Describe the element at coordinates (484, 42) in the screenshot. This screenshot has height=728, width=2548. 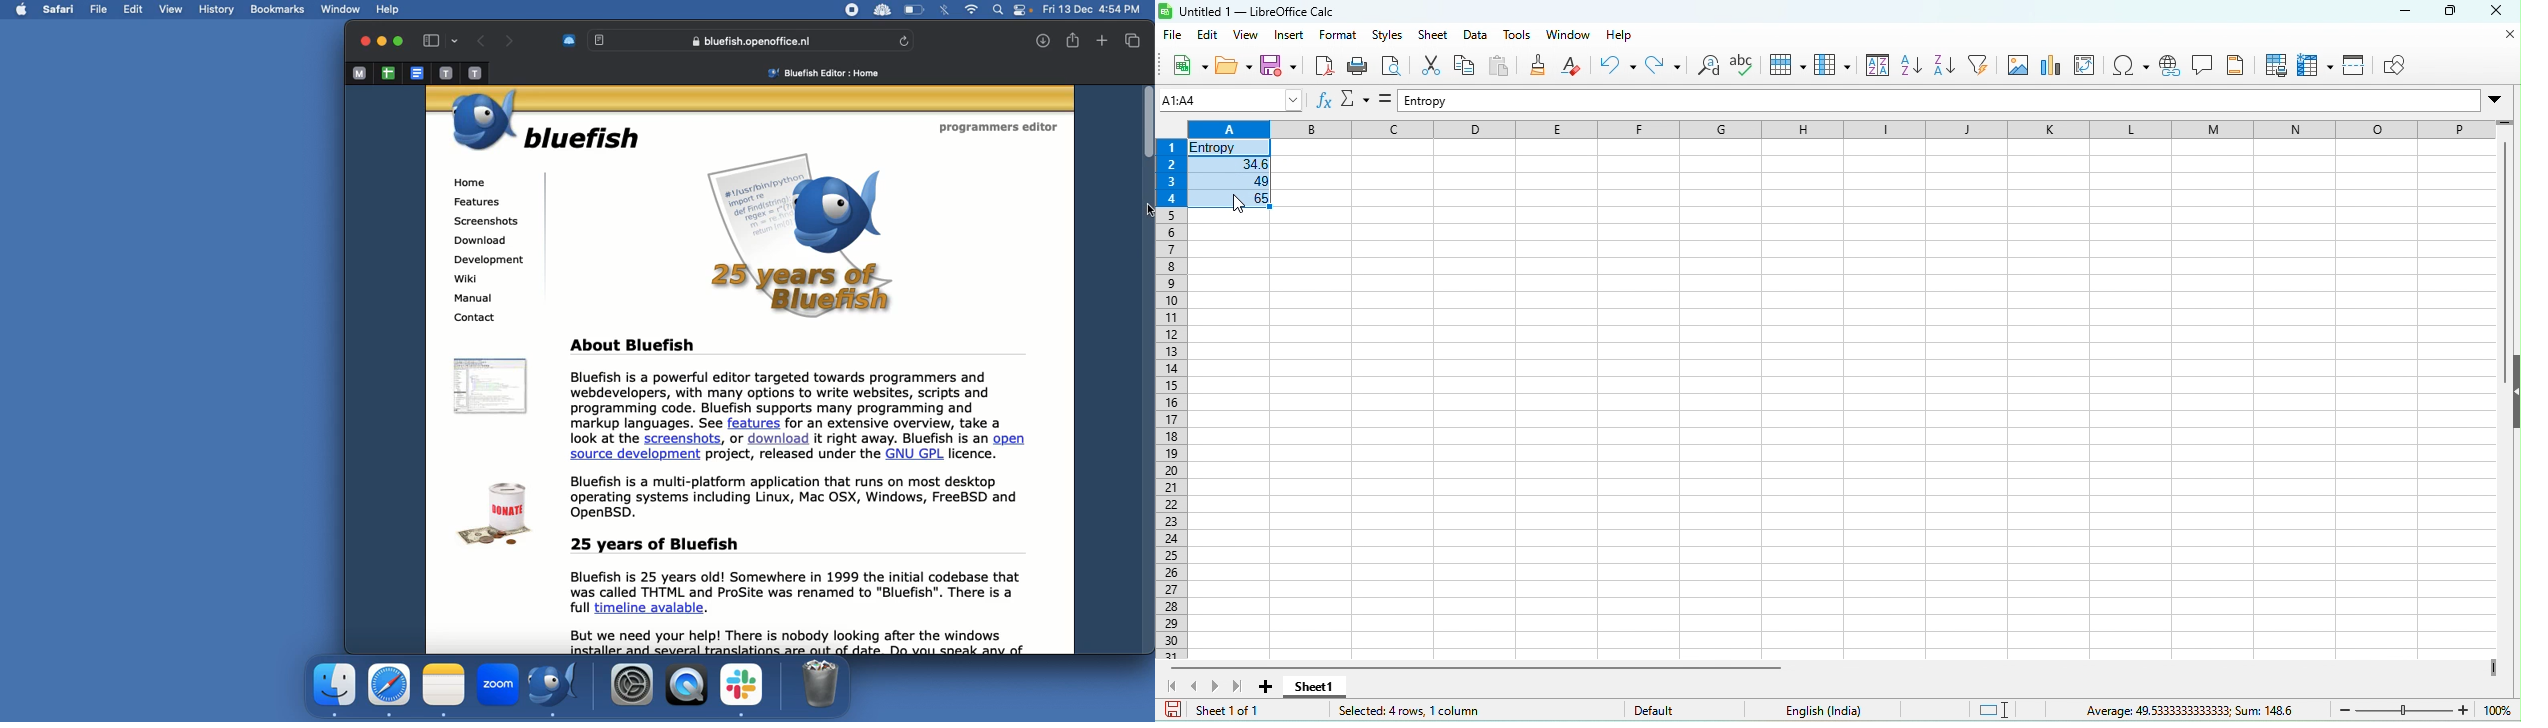
I see `Back` at that location.